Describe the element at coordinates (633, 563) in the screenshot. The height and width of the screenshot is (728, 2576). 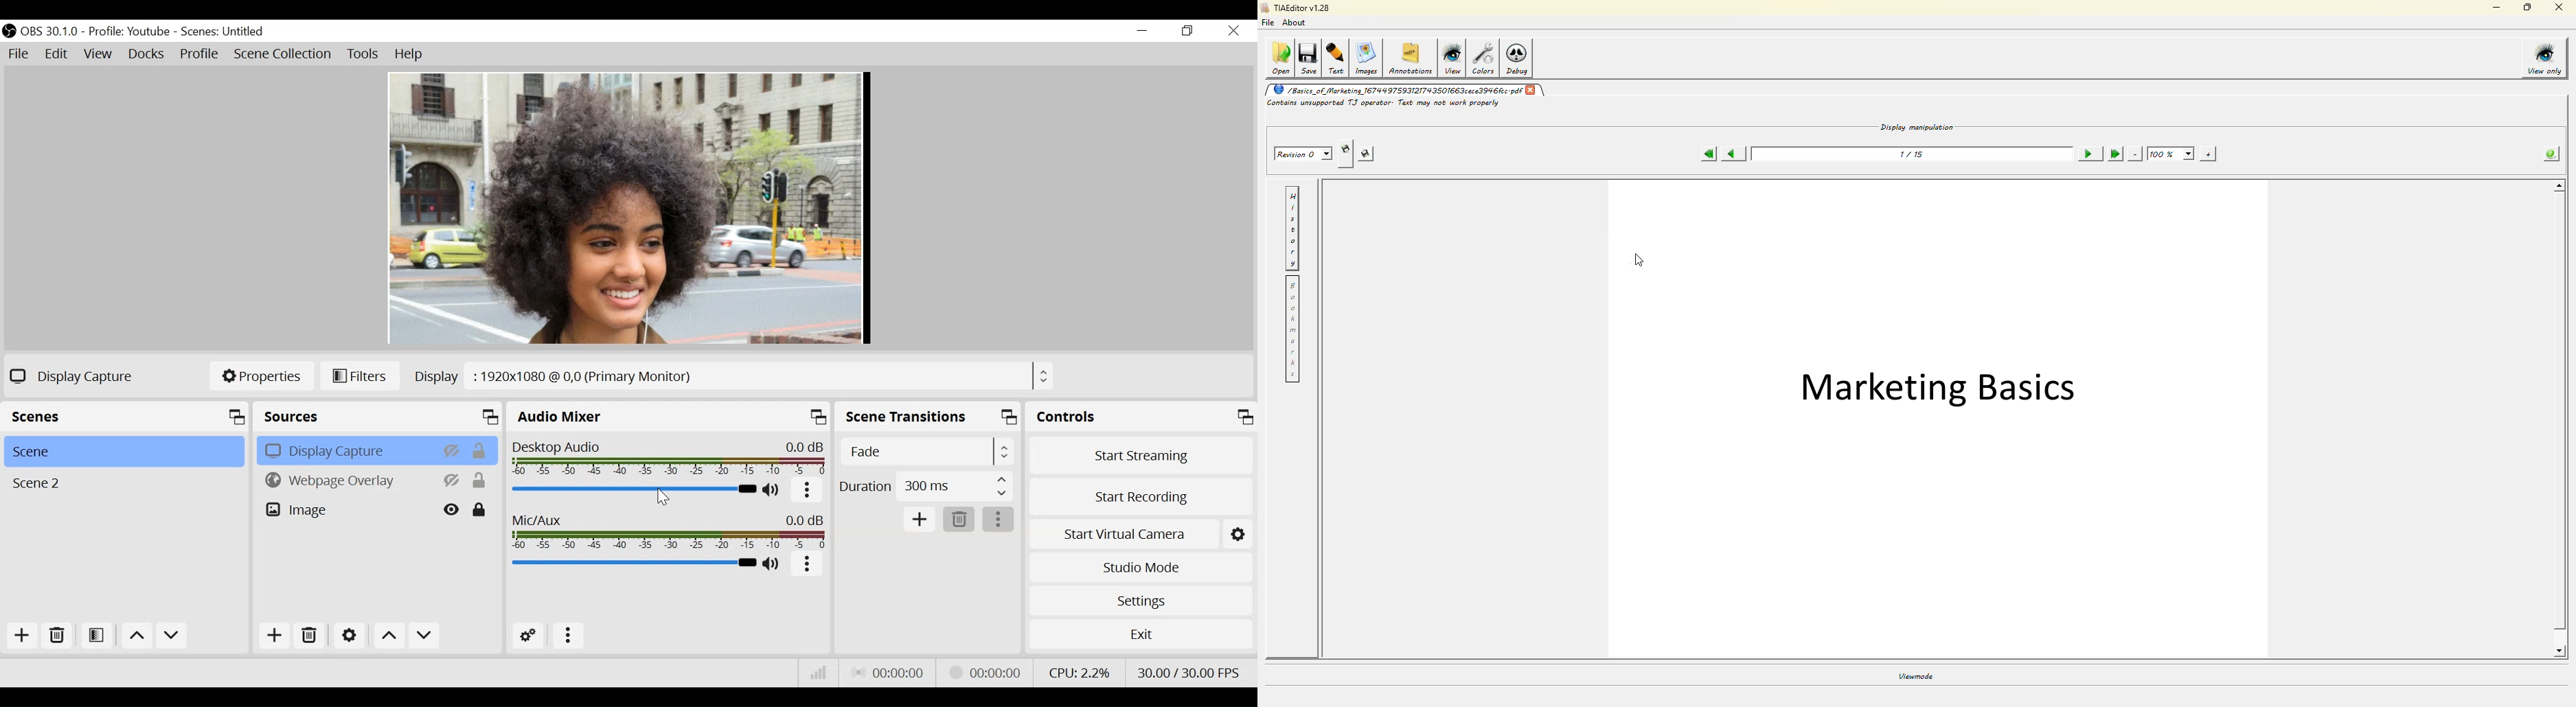
I see `Mic/Aux Slider` at that location.